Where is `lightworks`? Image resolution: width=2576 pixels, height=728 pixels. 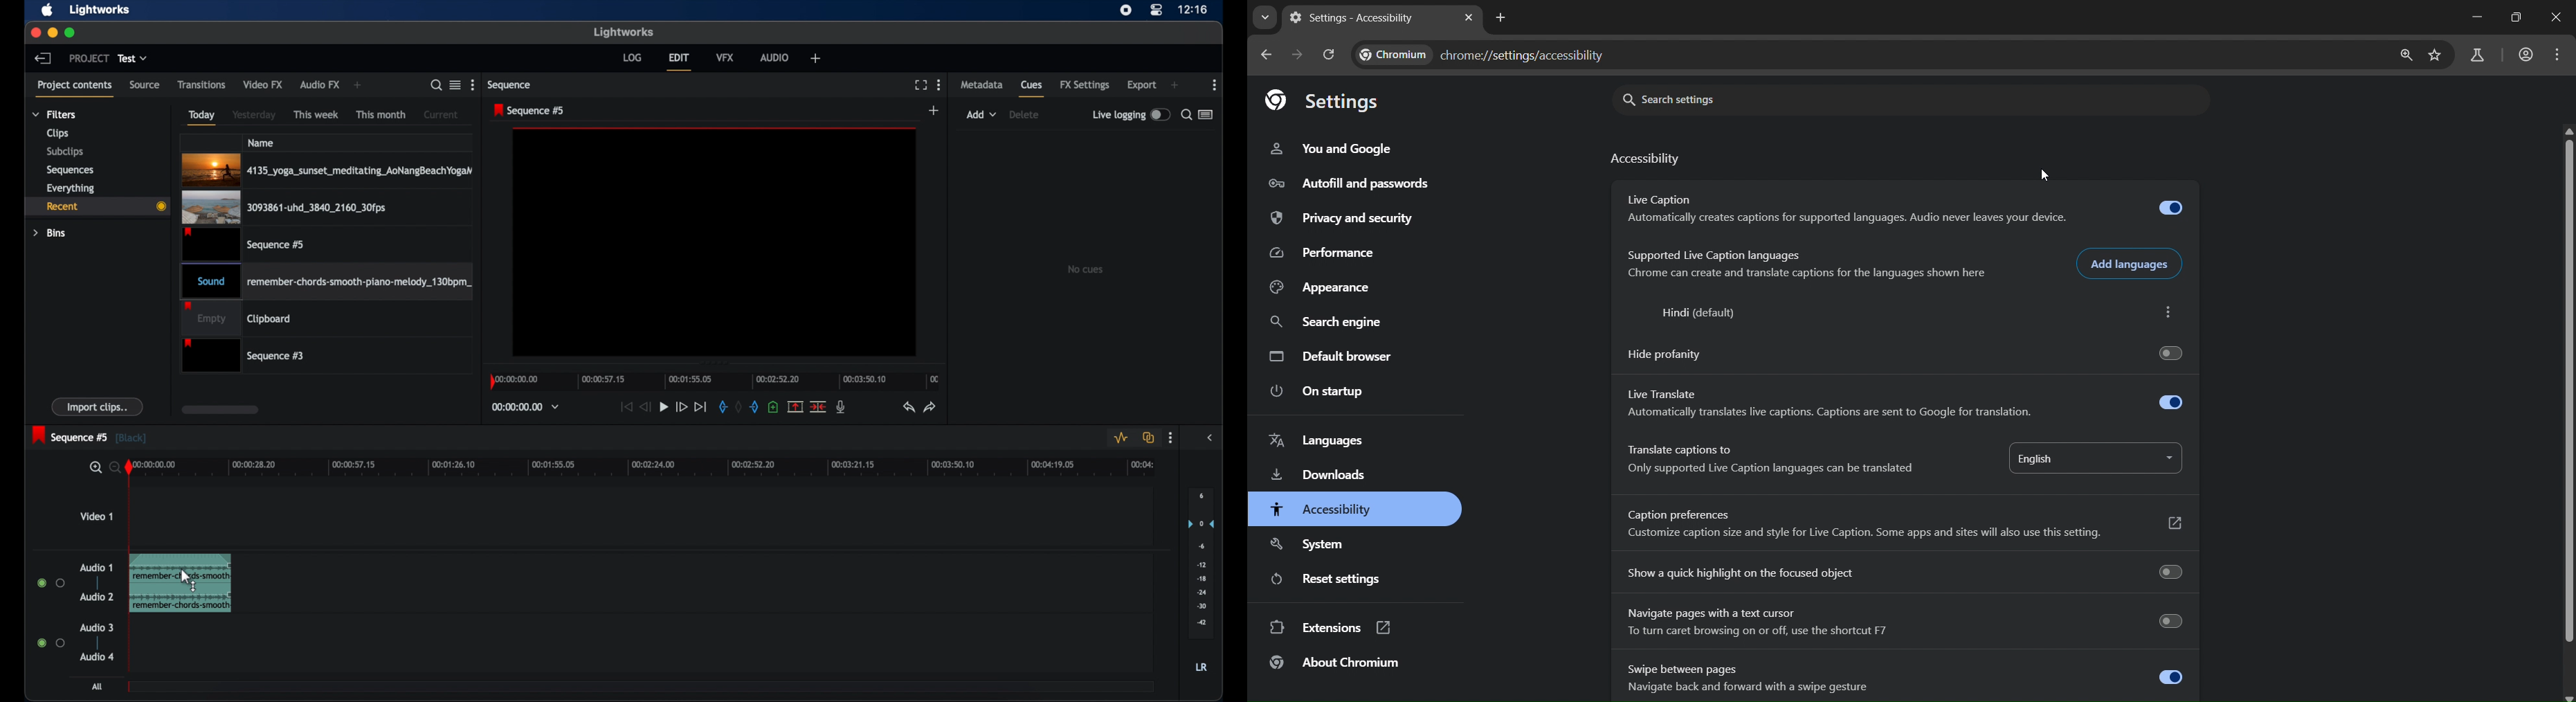 lightworks is located at coordinates (625, 32).